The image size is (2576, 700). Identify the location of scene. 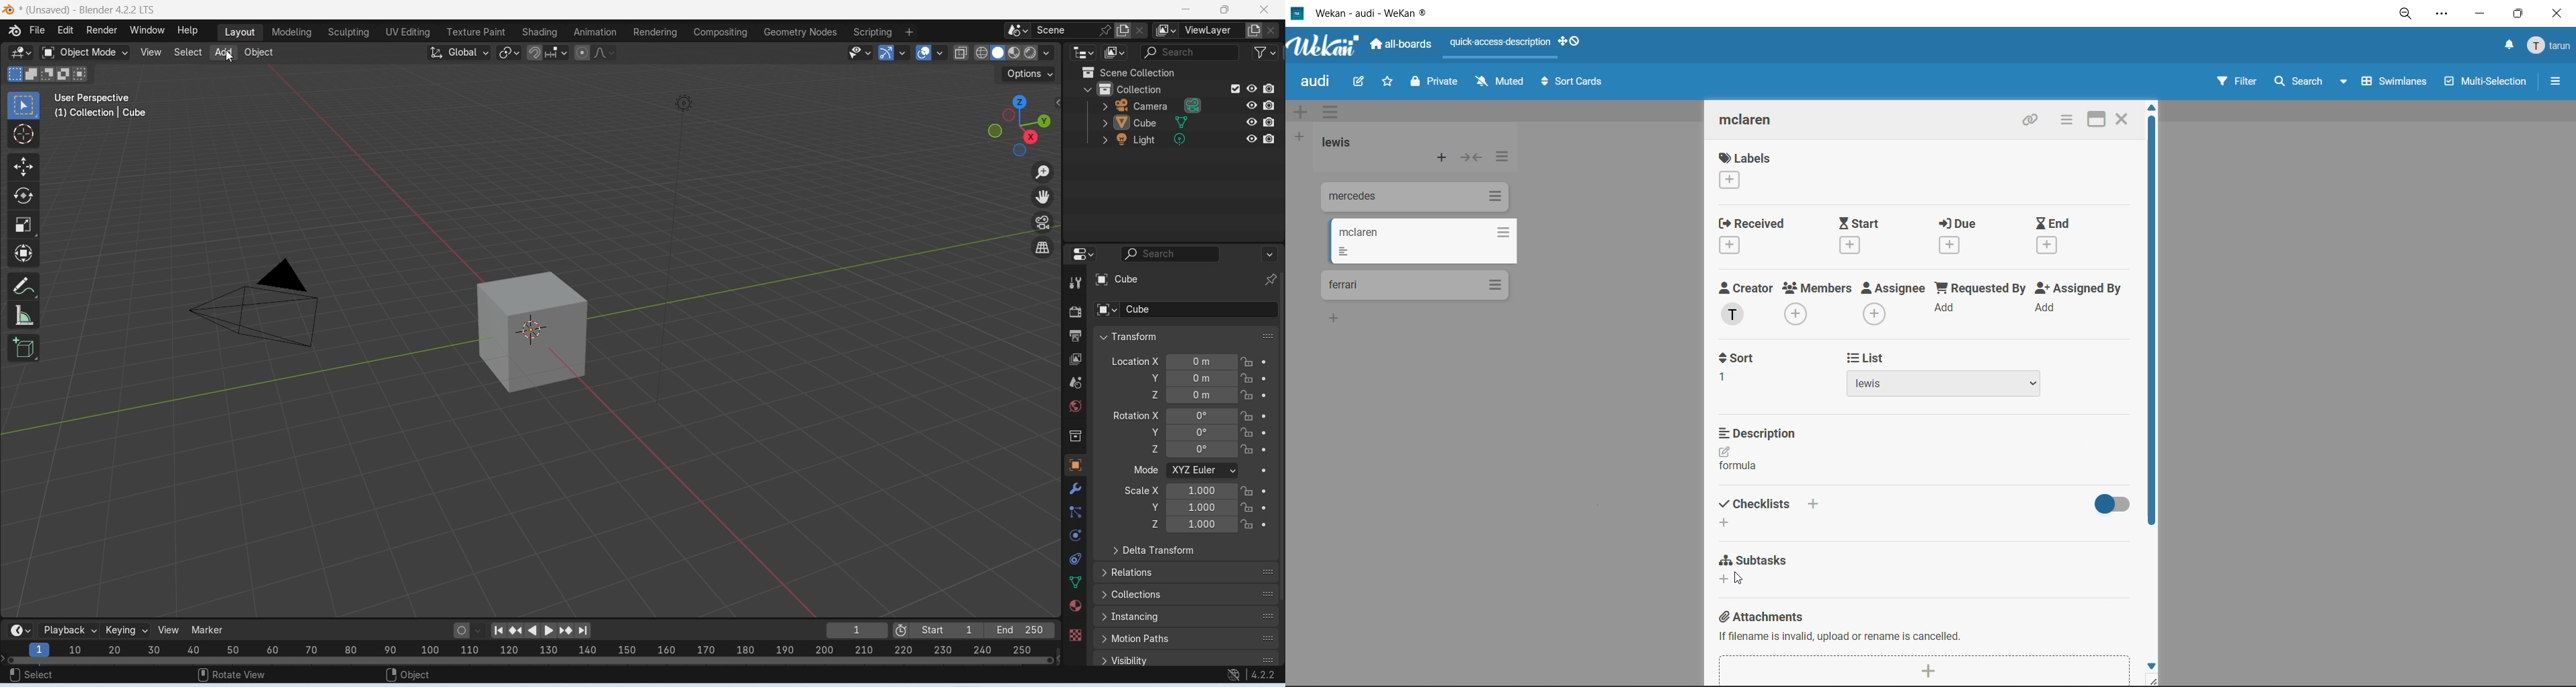
(1075, 382).